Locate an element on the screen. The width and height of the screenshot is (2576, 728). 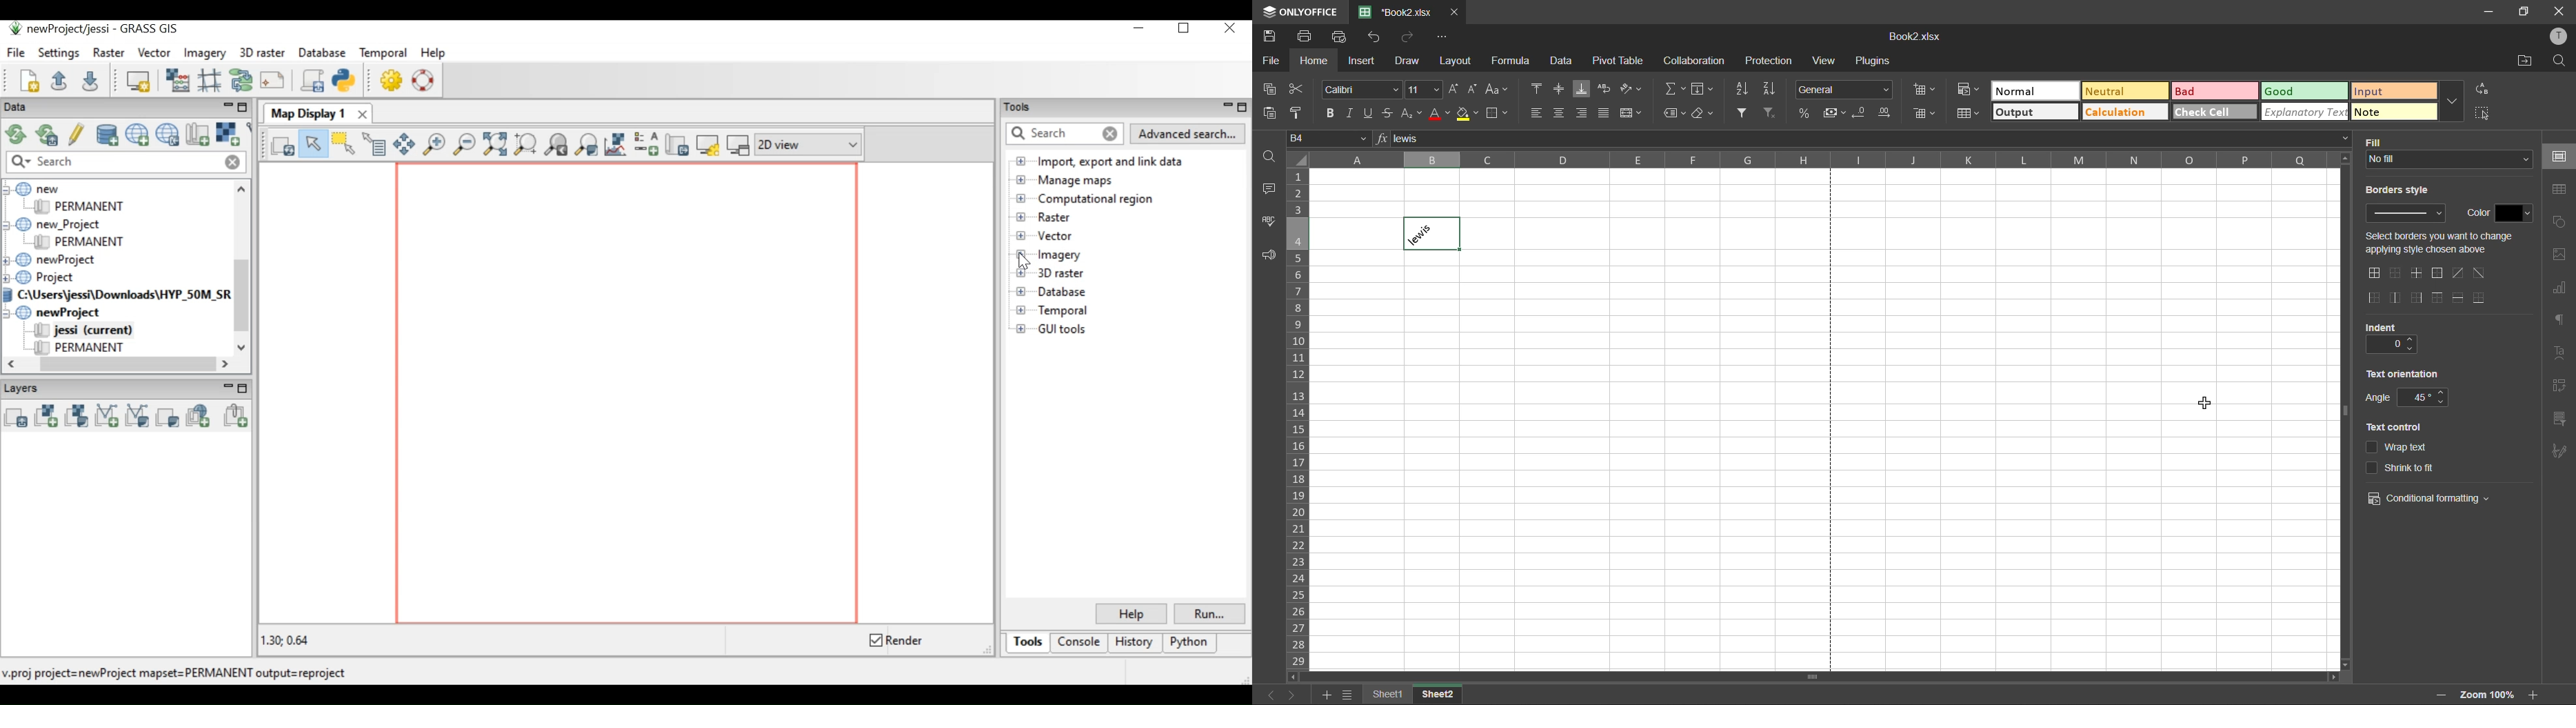
insert is located at coordinates (1364, 60).